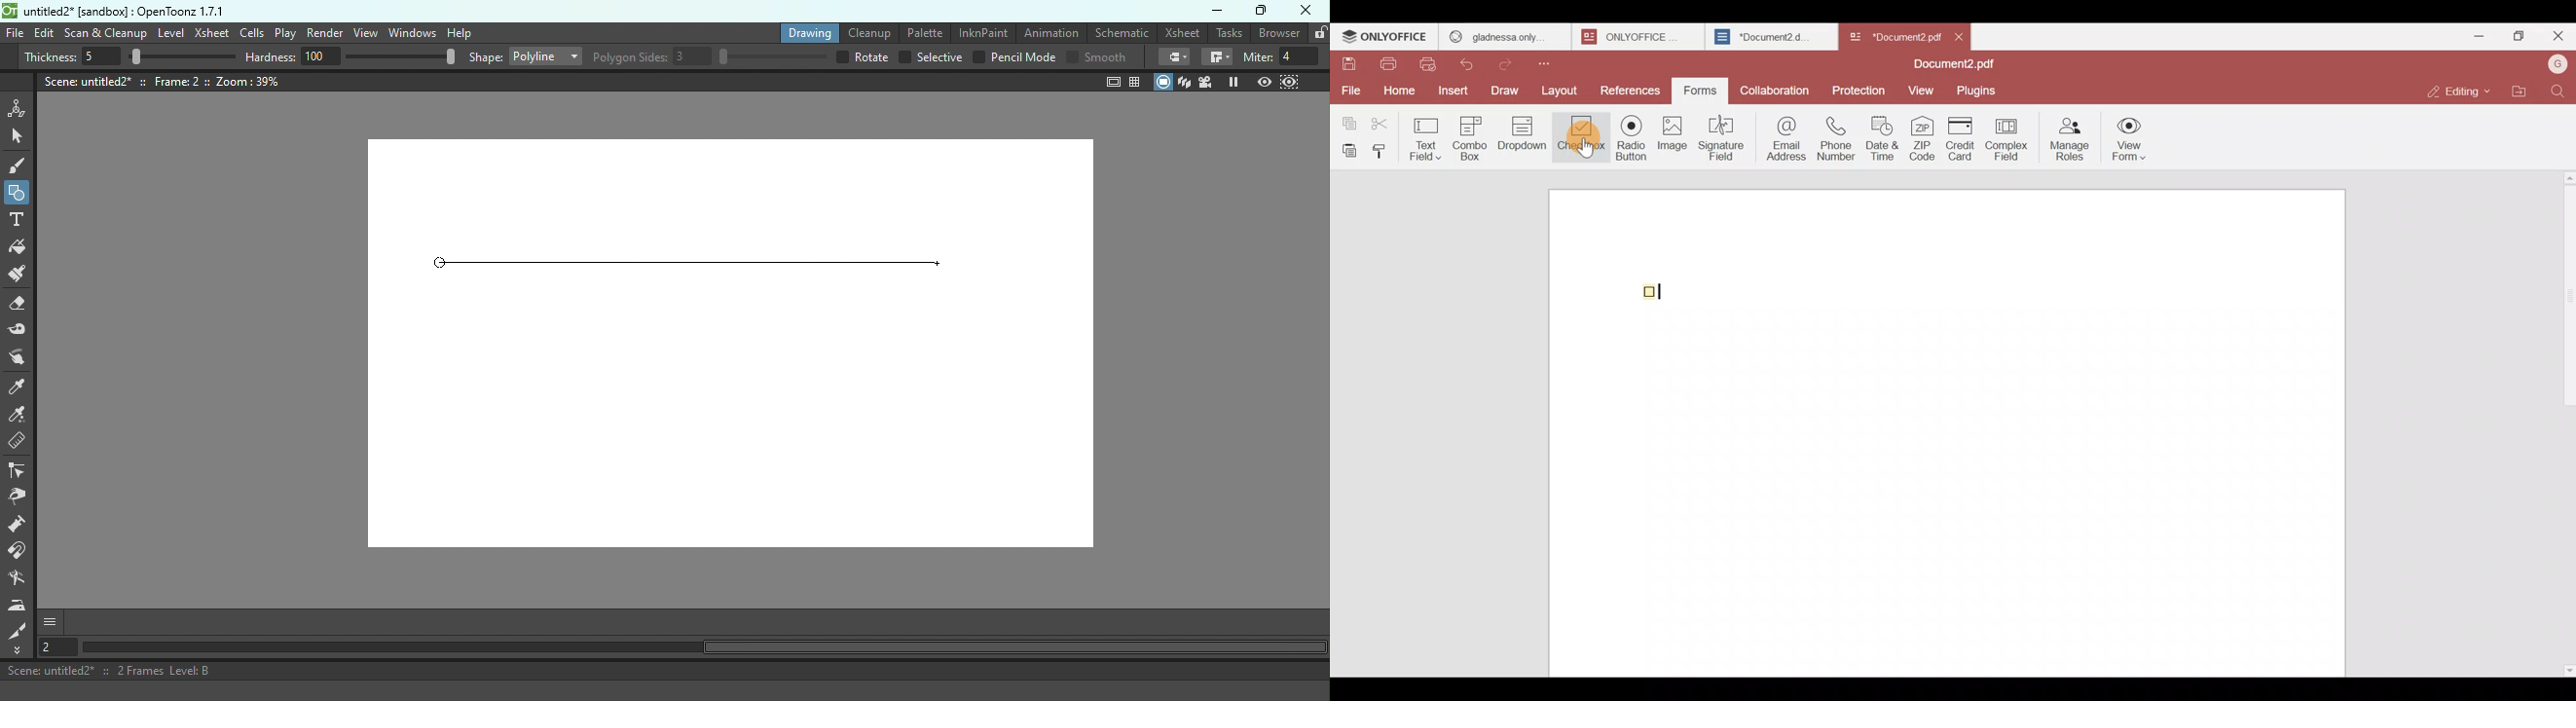 Image resolution: width=2576 pixels, height=728 pixels. I want to click on Eraser tool, so click(20, 307).